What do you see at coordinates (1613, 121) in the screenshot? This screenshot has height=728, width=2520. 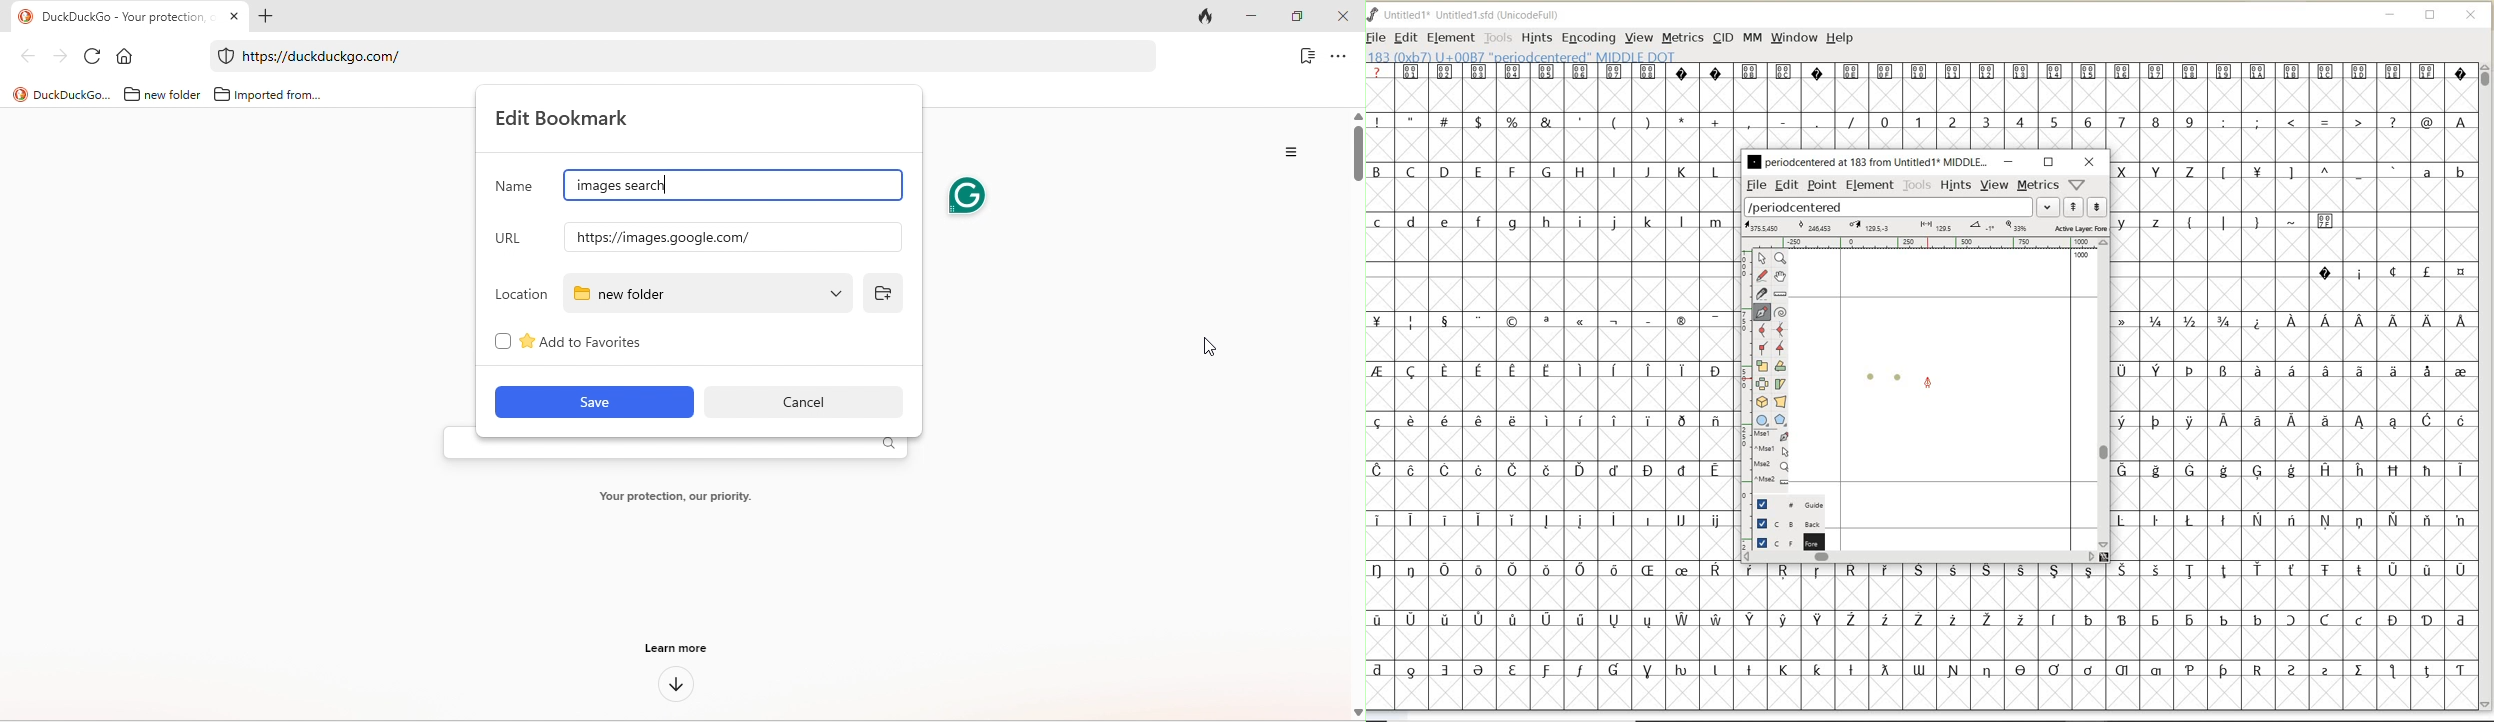 I see `special characters` at bounding box center [1613, 121].